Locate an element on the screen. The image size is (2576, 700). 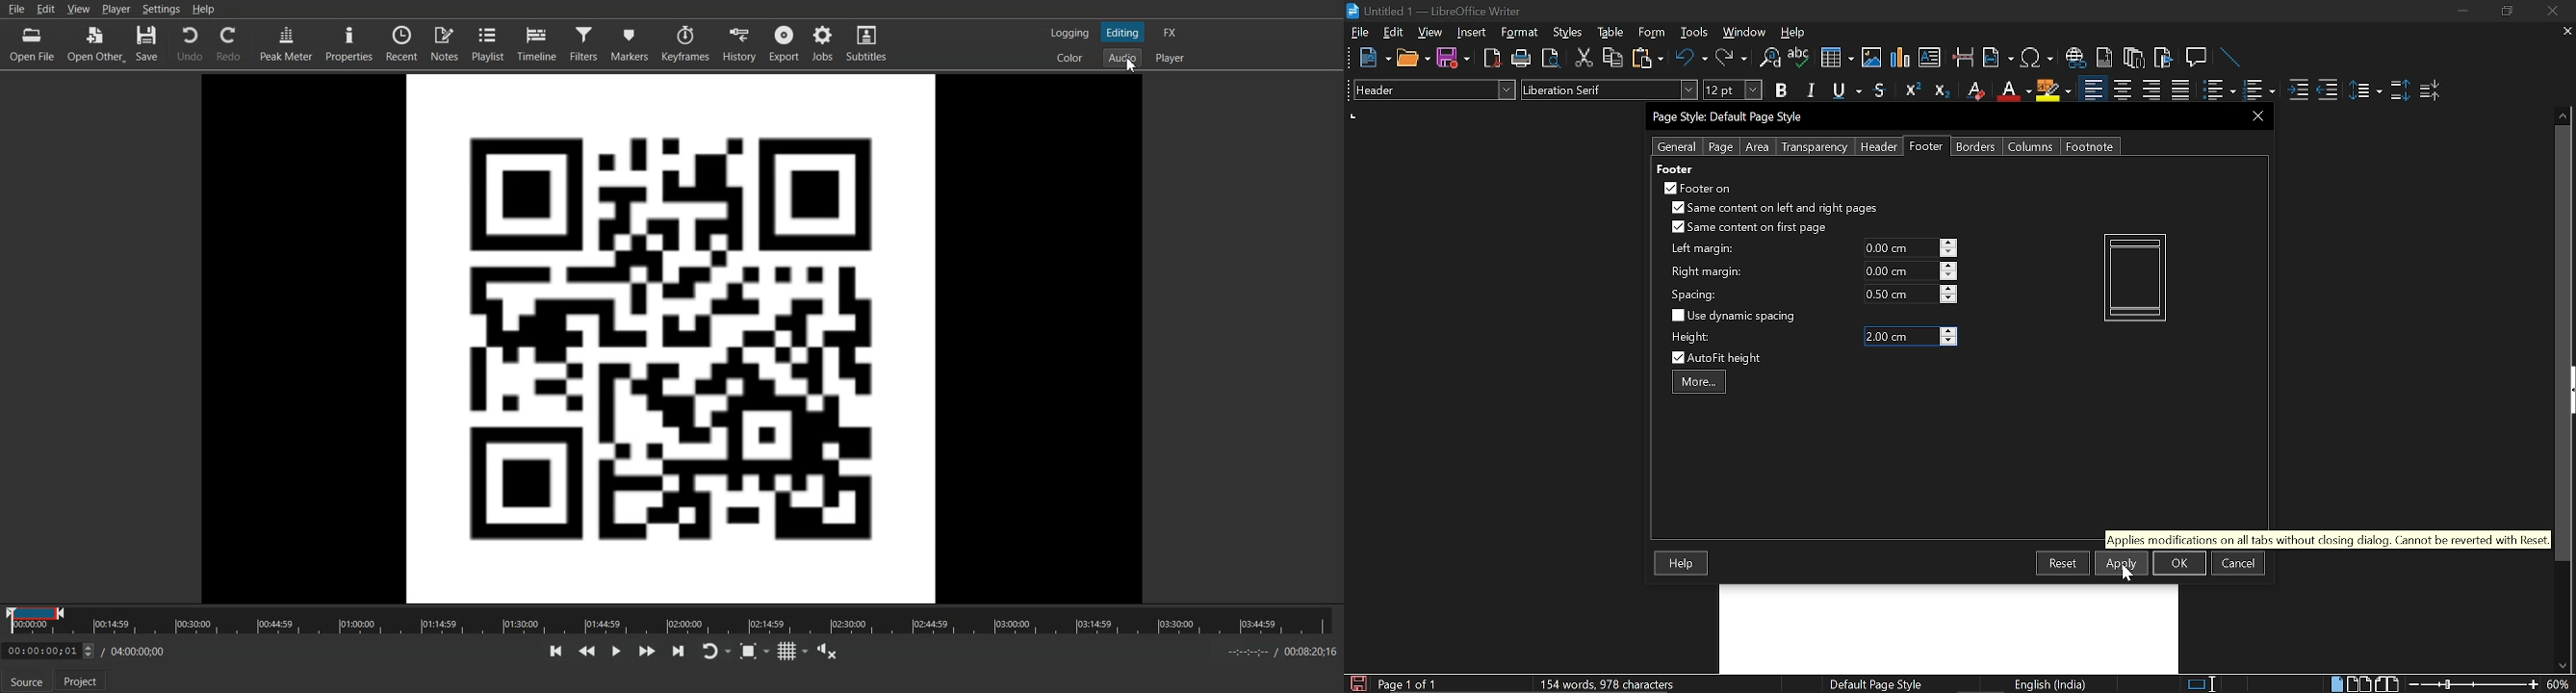
view is located at coordinates (1430, 32).